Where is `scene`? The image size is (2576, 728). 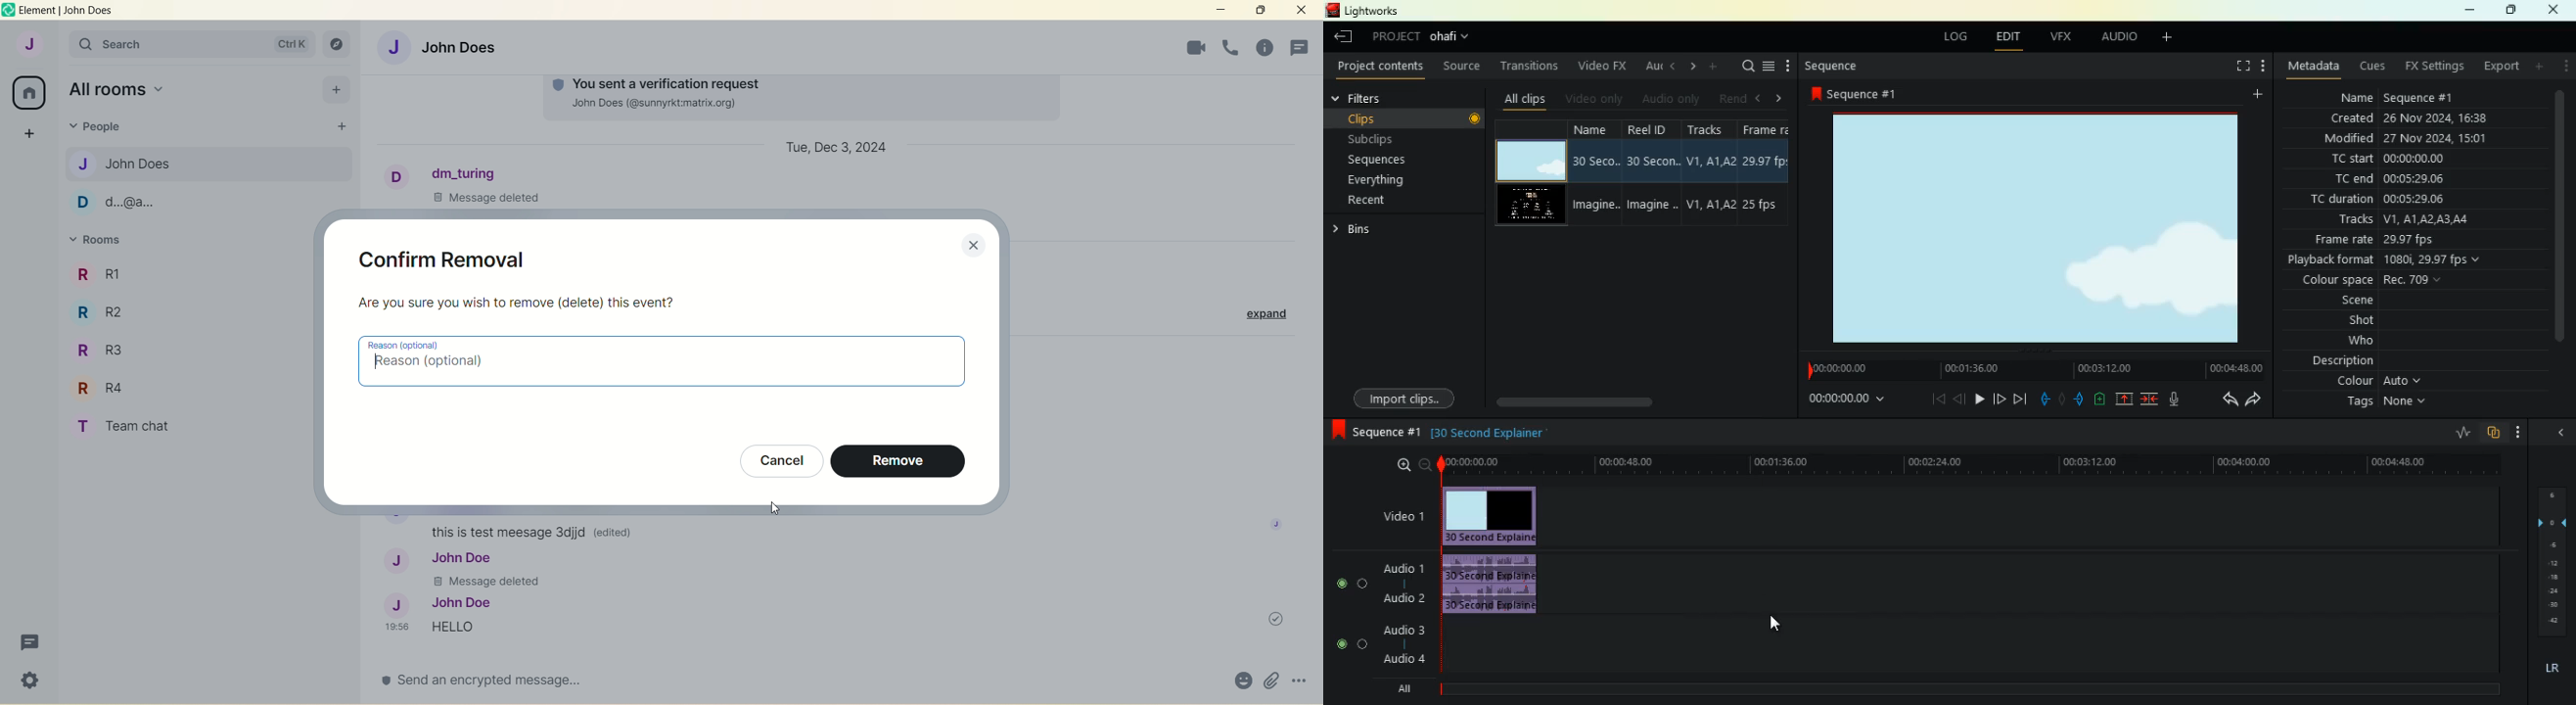
scene is located at coordinates (2363, 302).